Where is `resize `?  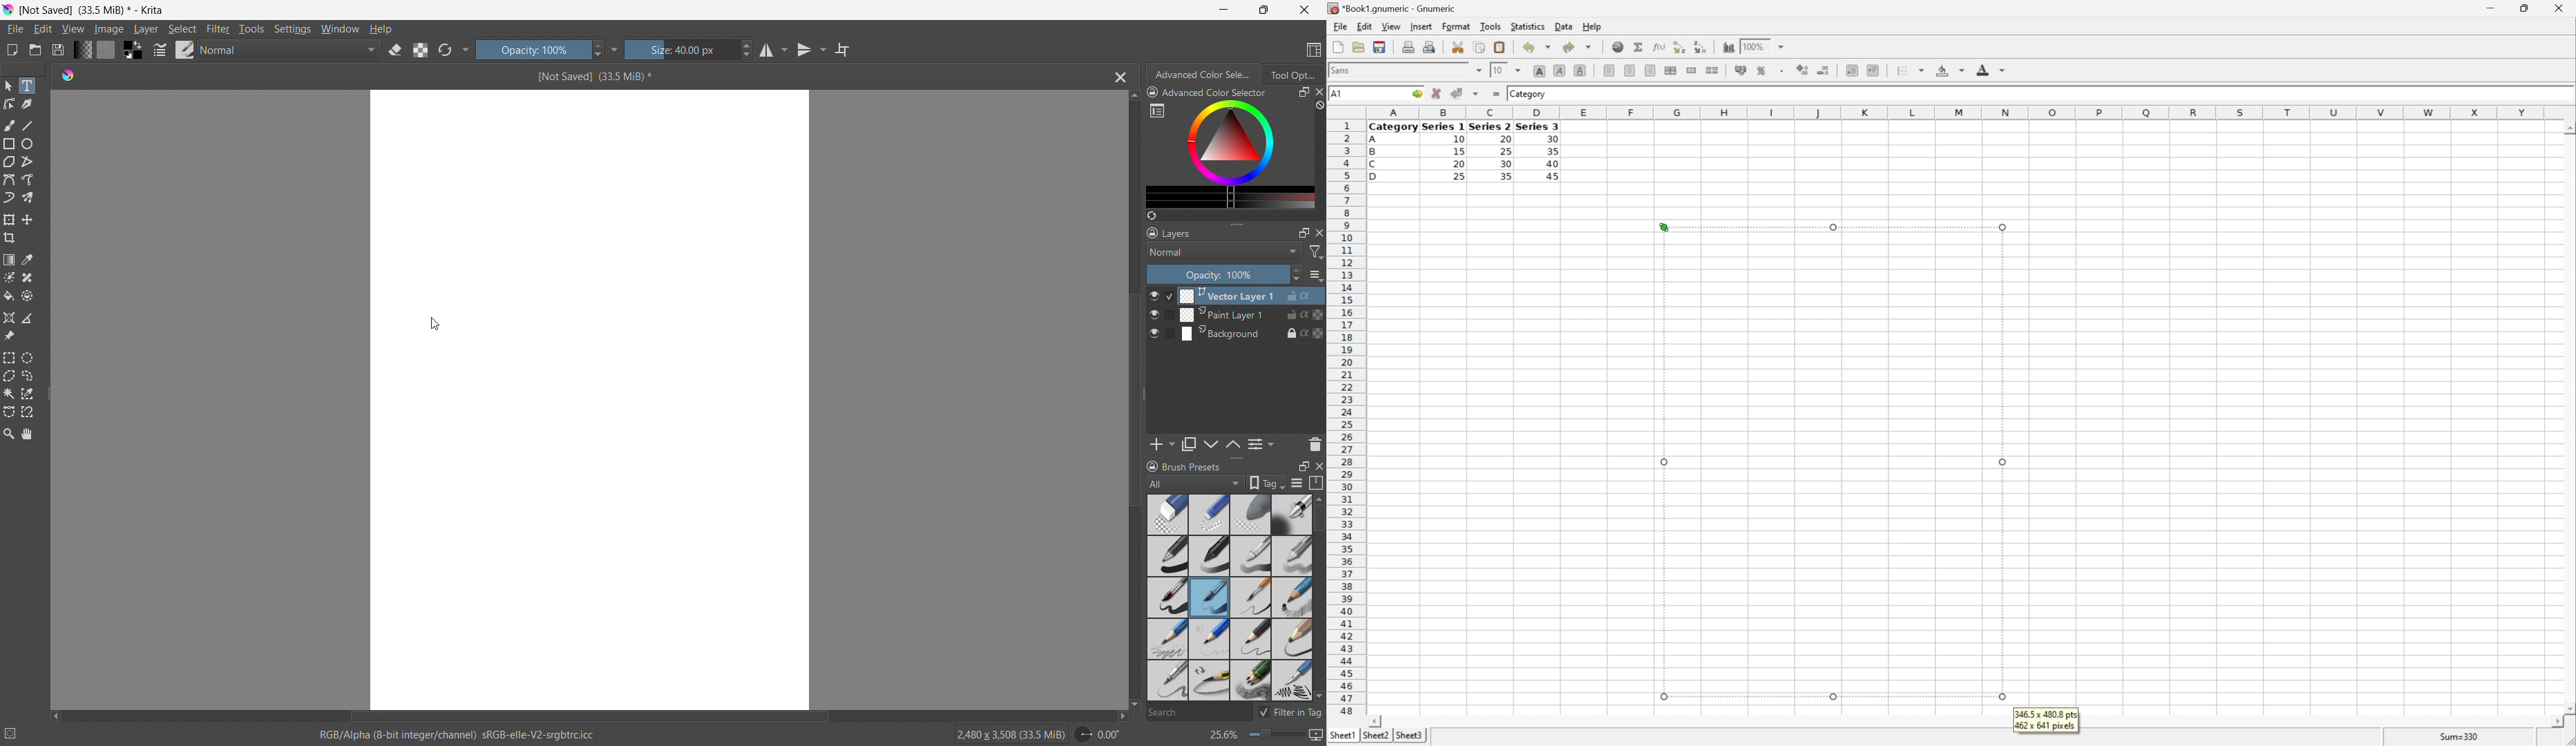
resize  is located at coordinates (1236, 459).